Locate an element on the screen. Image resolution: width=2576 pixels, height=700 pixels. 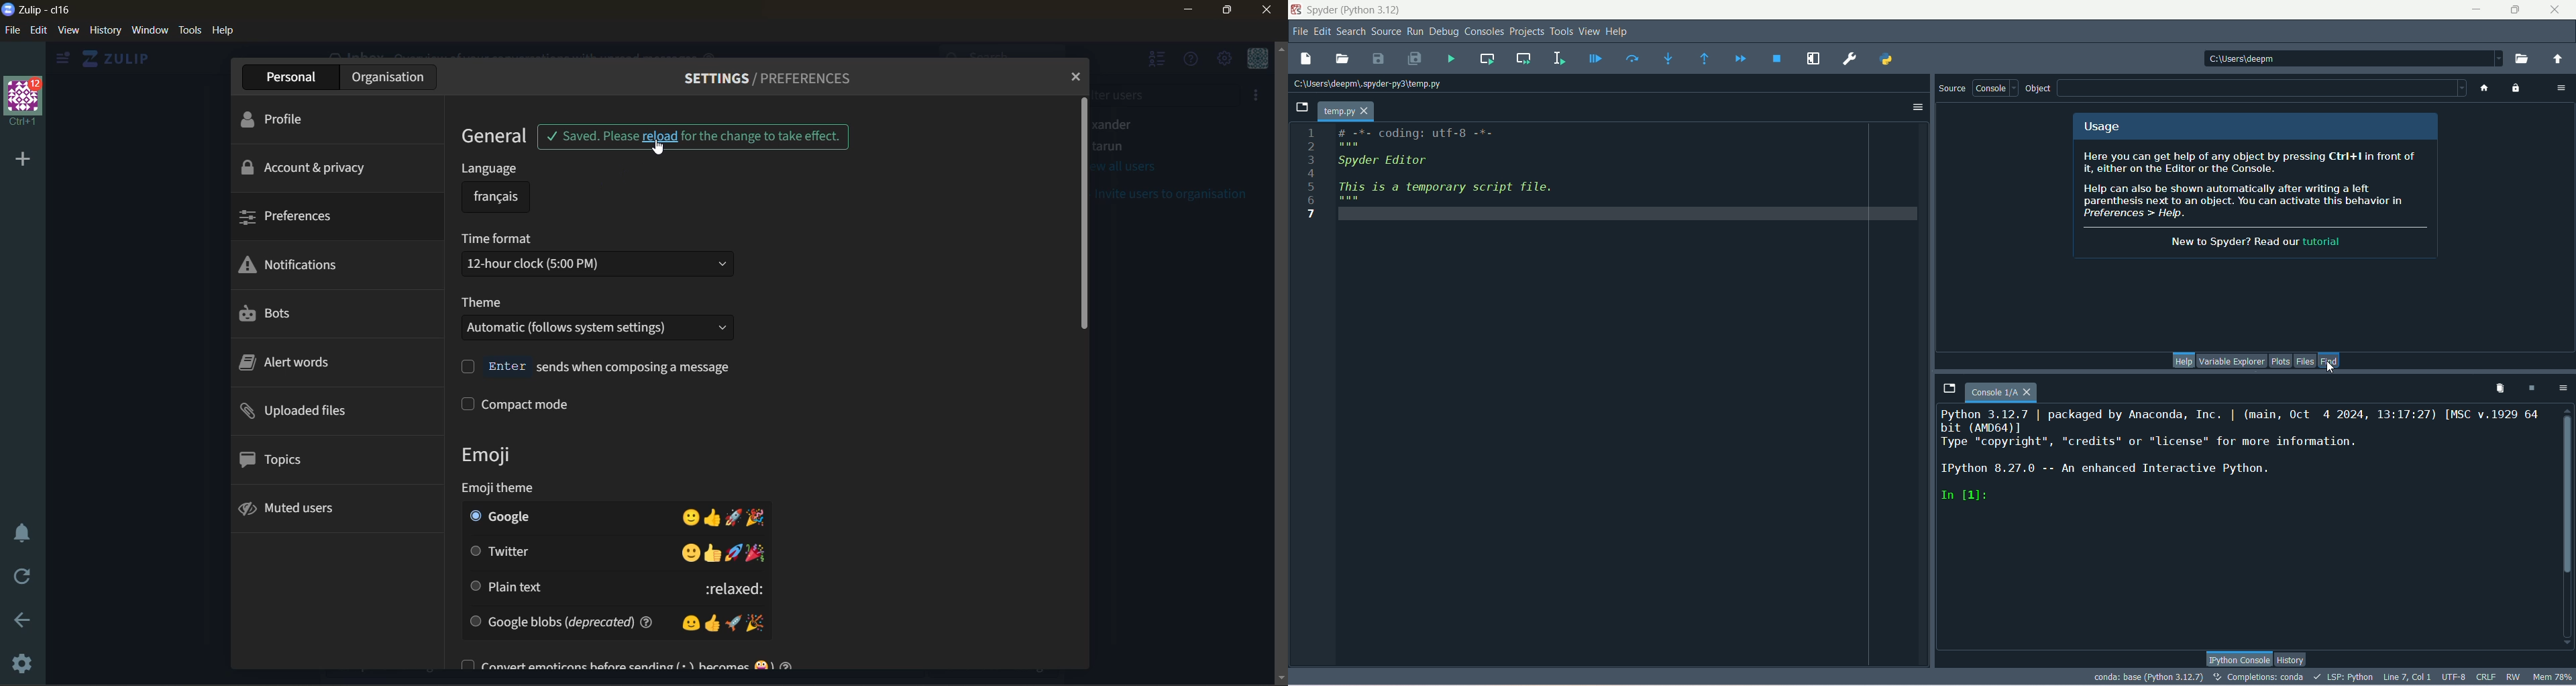
cursor is located at coordinates (663, 150).